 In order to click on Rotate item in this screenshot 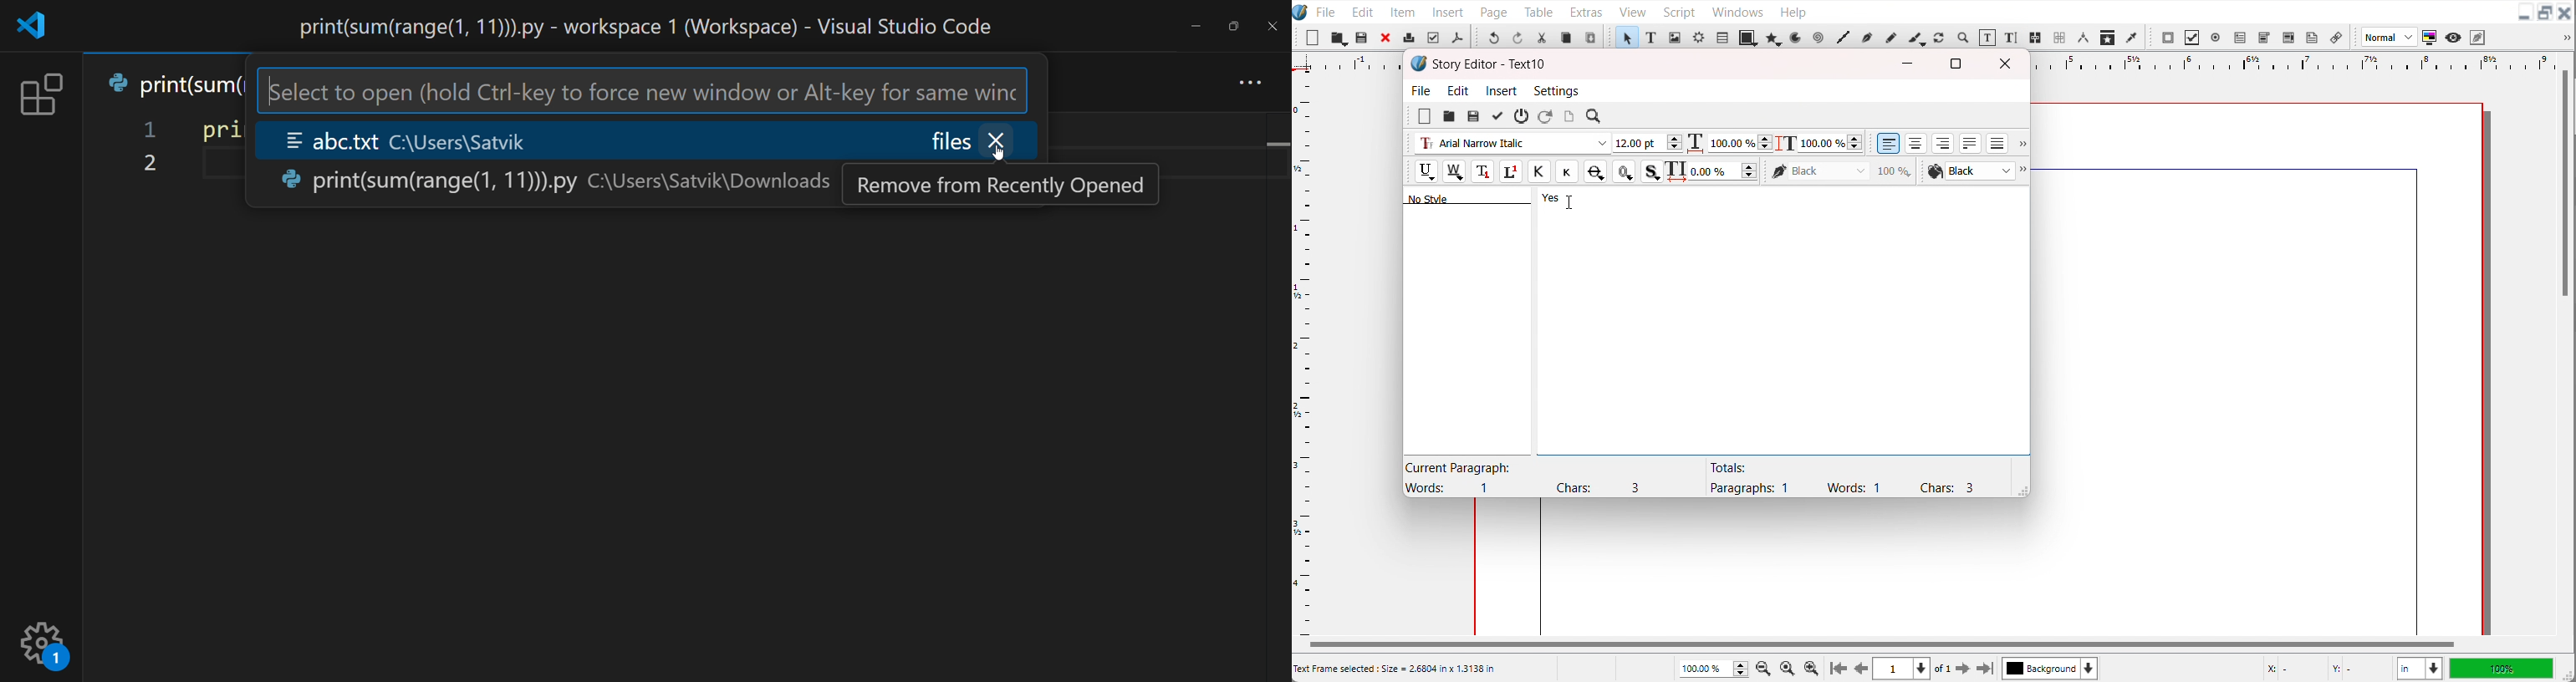, I will do `click(1939, 38)`.